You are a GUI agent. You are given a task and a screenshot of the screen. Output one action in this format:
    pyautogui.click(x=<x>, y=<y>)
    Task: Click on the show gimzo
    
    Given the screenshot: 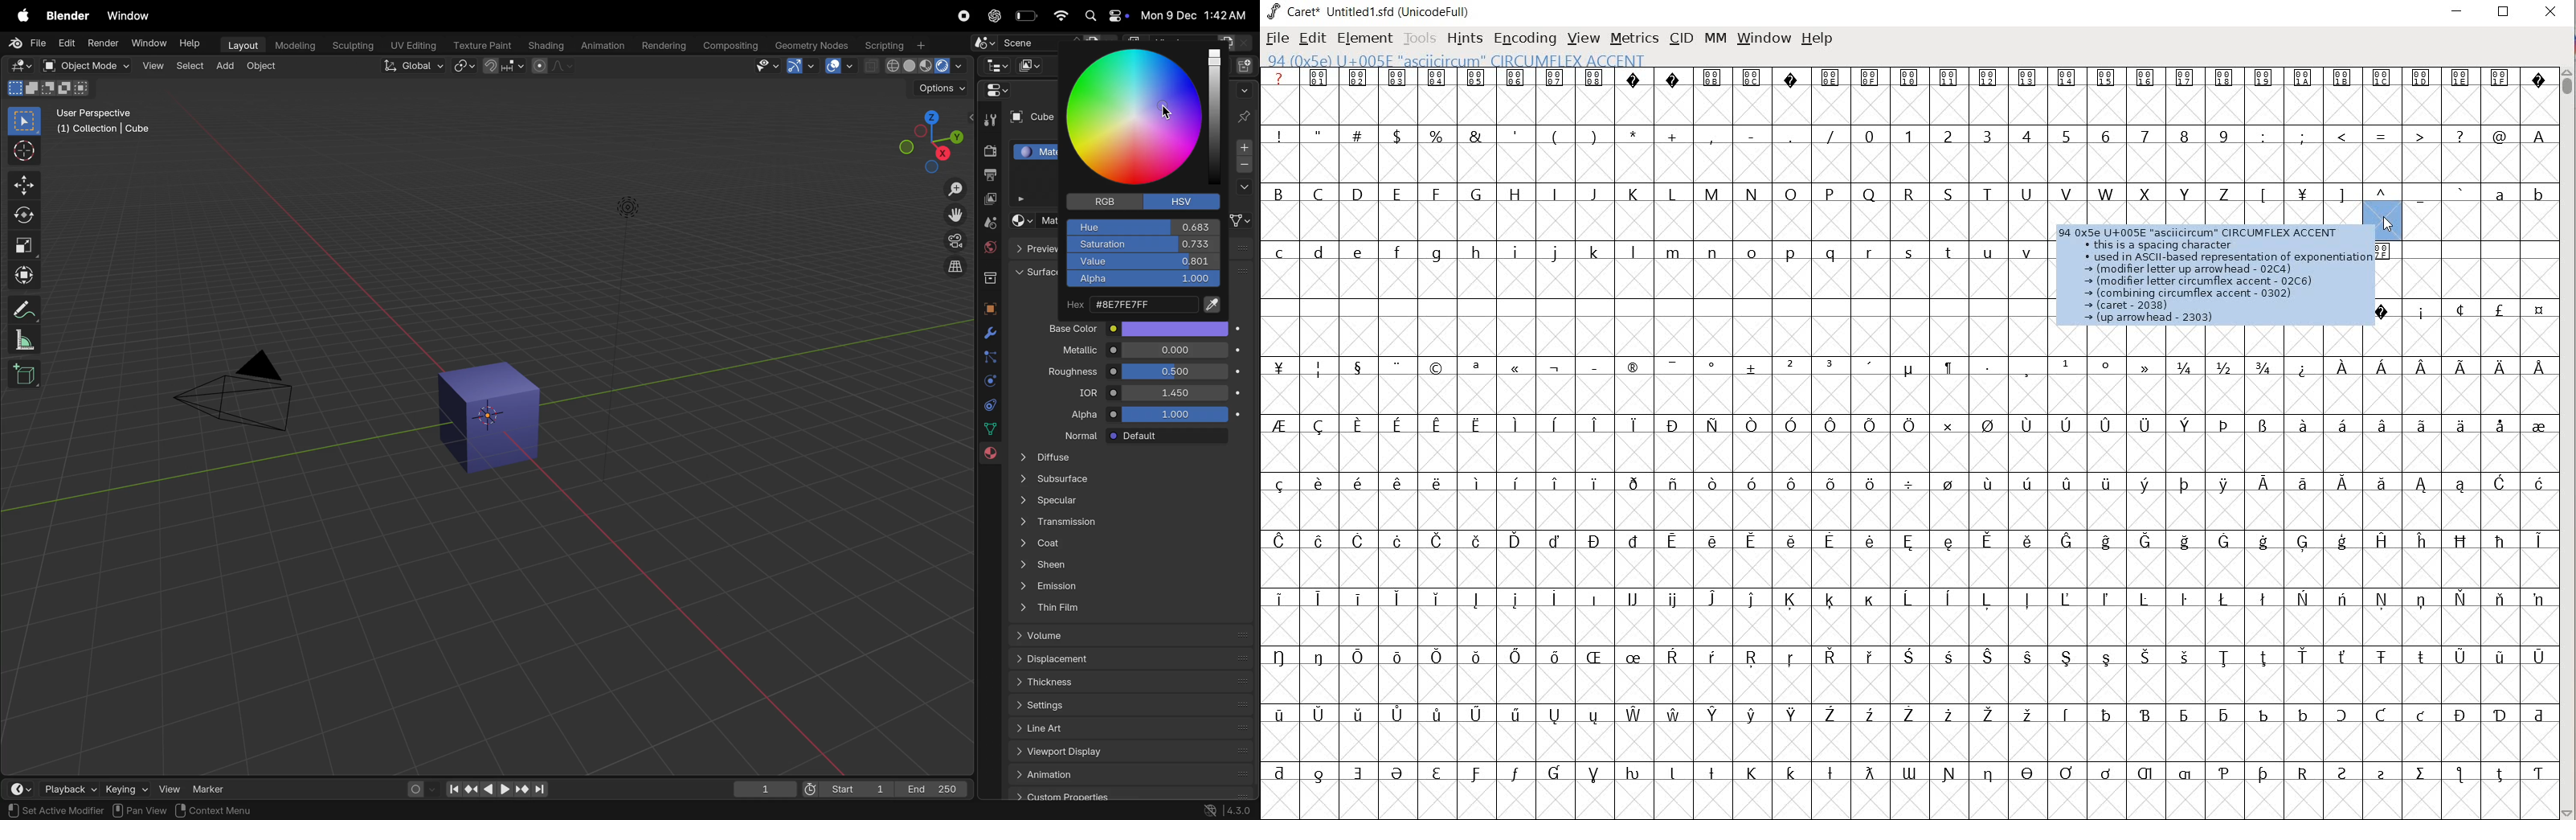 What is the action you would take?
    pyautogui.click(x=801, y=66)
    